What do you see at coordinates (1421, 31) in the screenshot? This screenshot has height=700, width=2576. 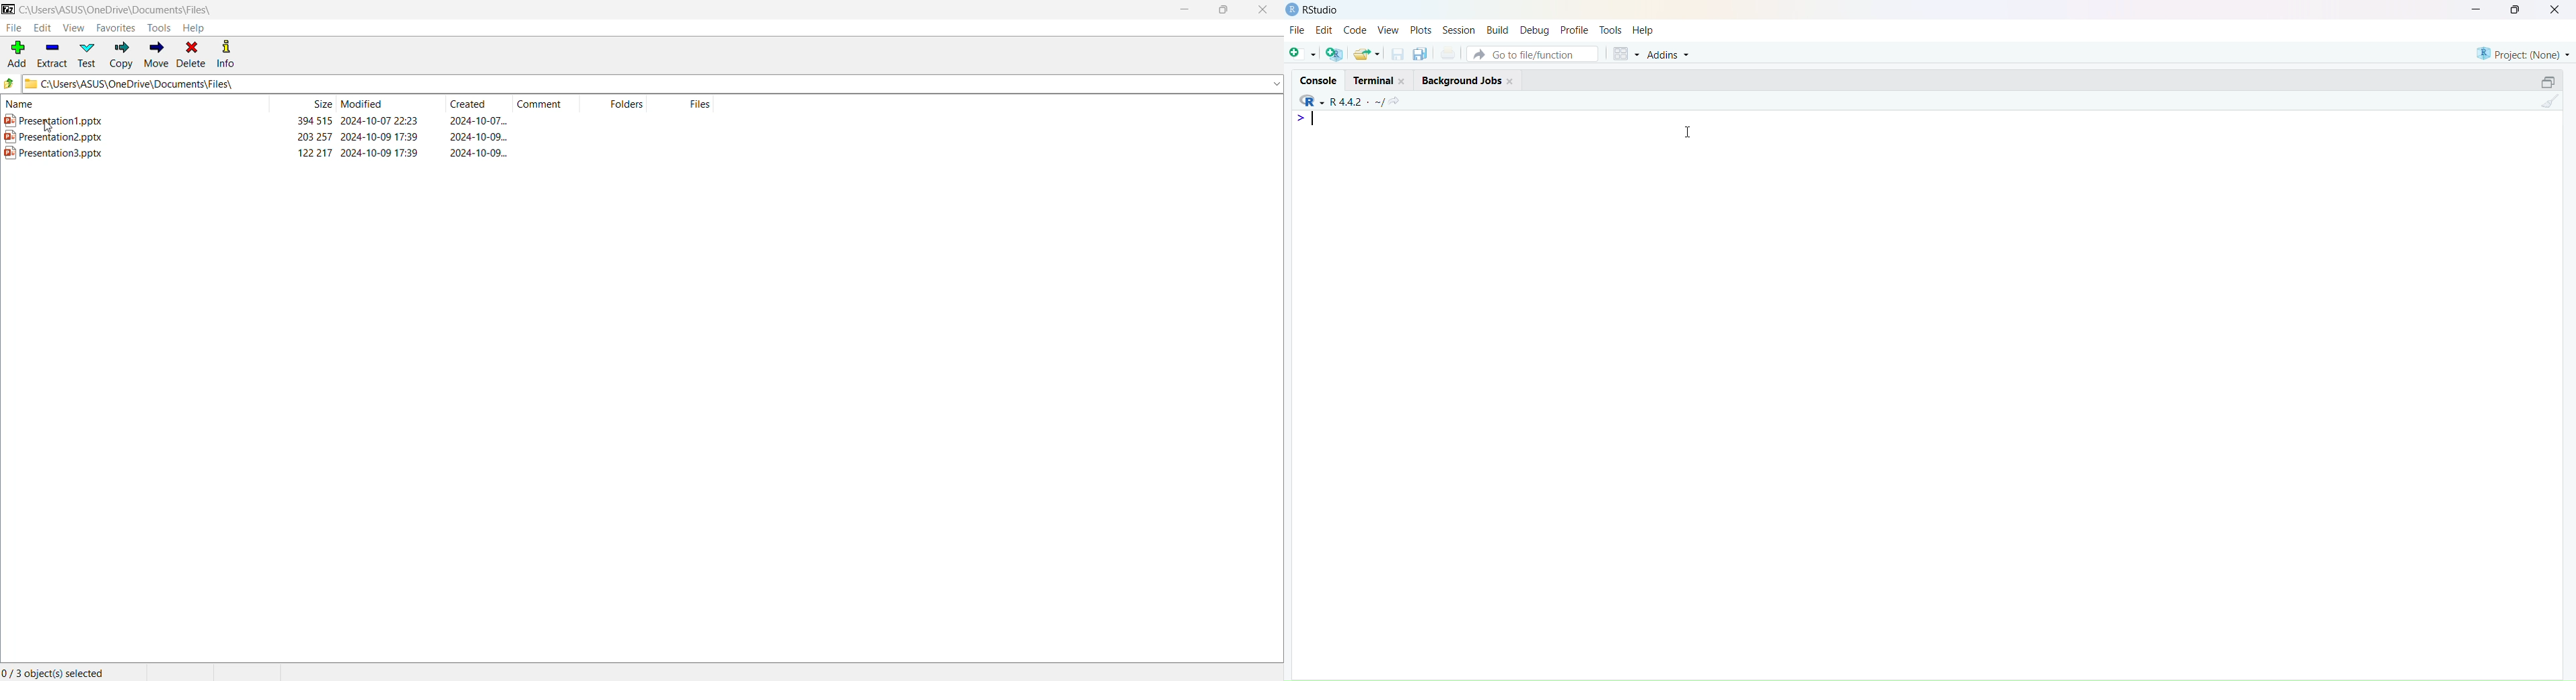 I see `plots` at bounding box center [1421, 31].